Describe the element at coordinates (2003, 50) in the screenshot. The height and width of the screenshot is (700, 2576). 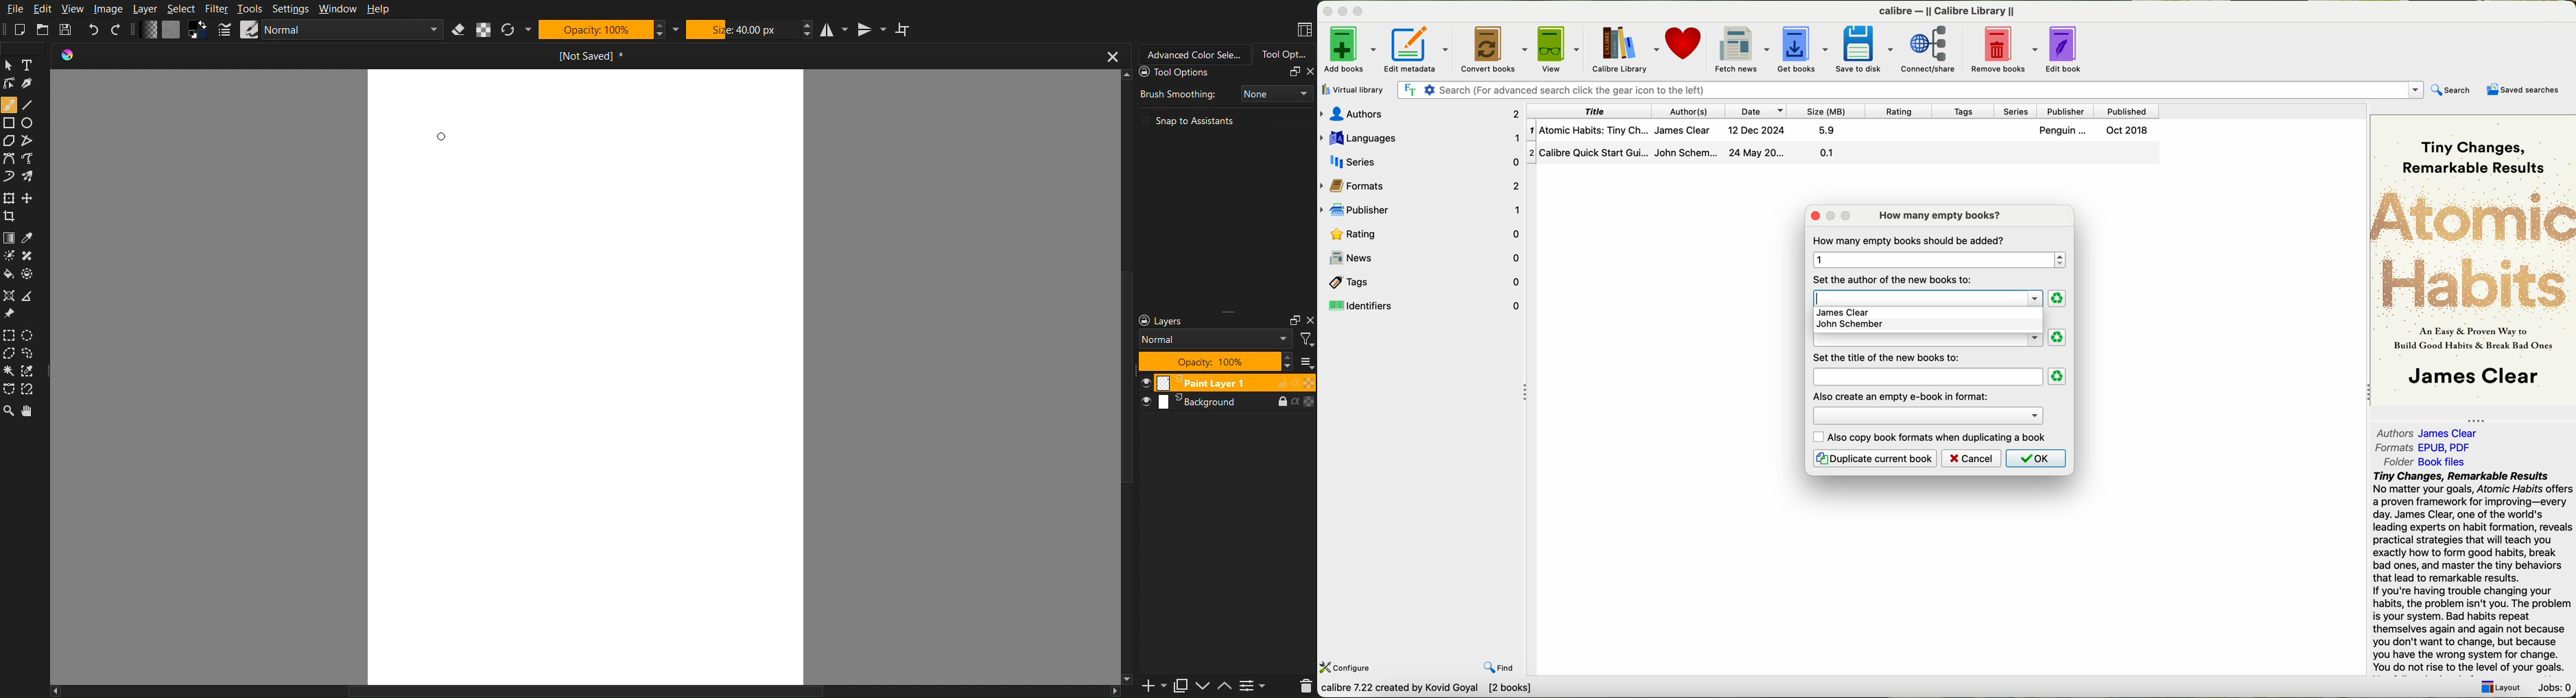
I see `remove books` at that location.